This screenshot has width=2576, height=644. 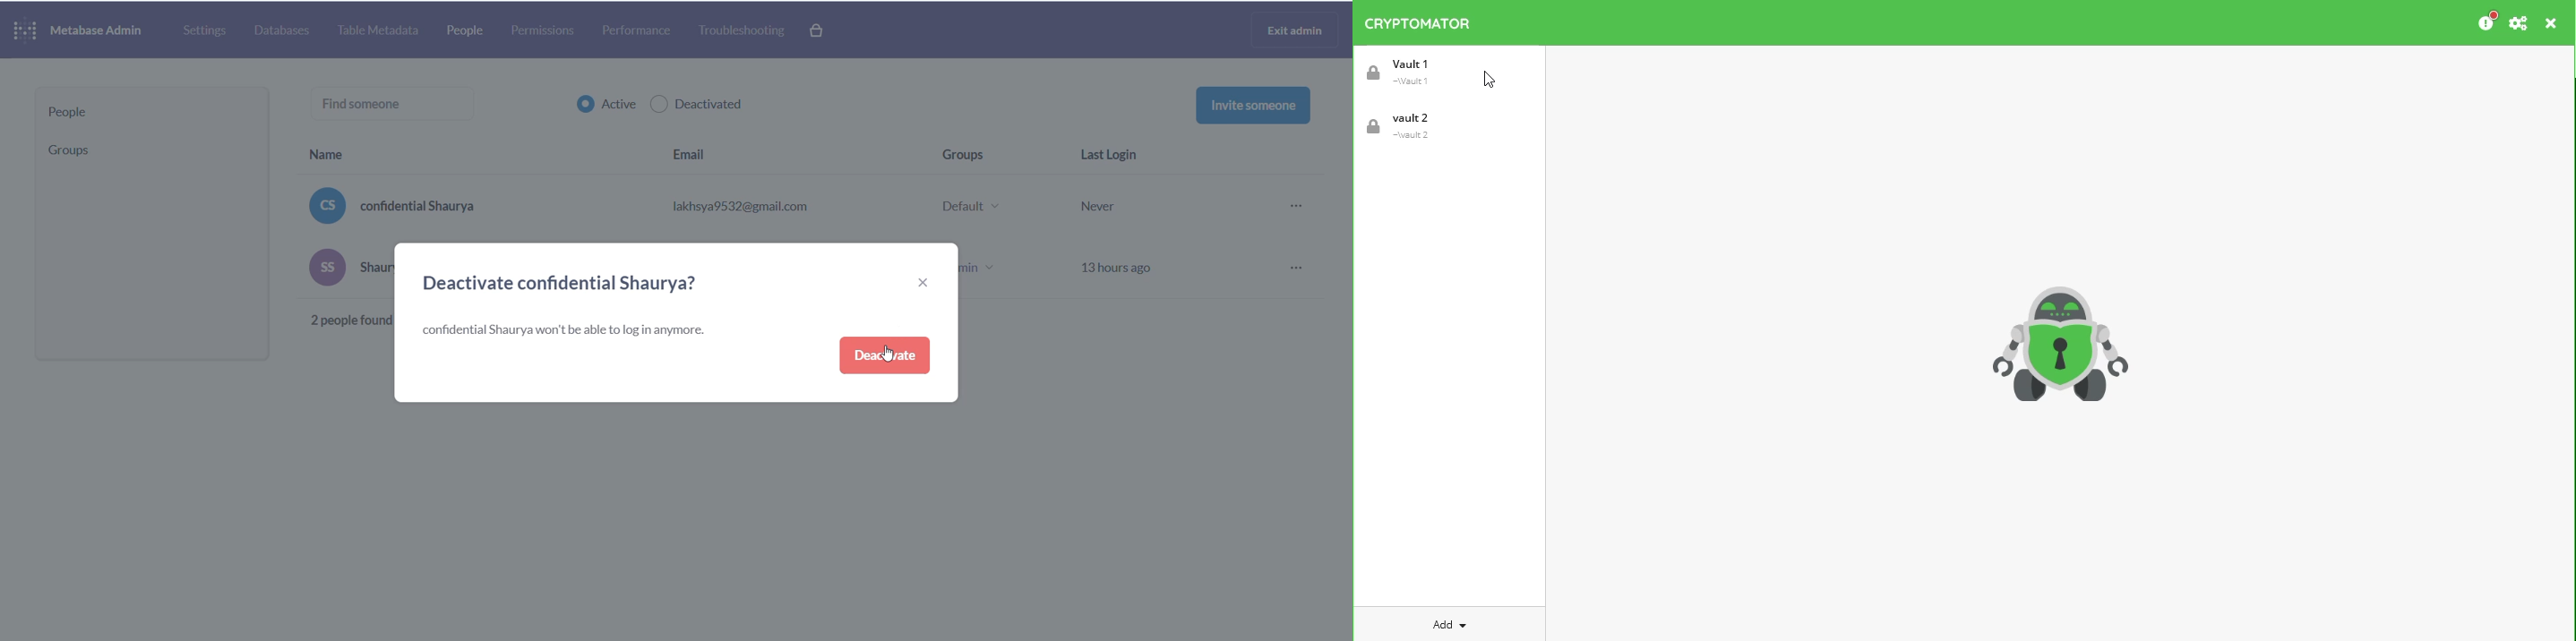 I want to click on performance, so click(x=636, y=30).